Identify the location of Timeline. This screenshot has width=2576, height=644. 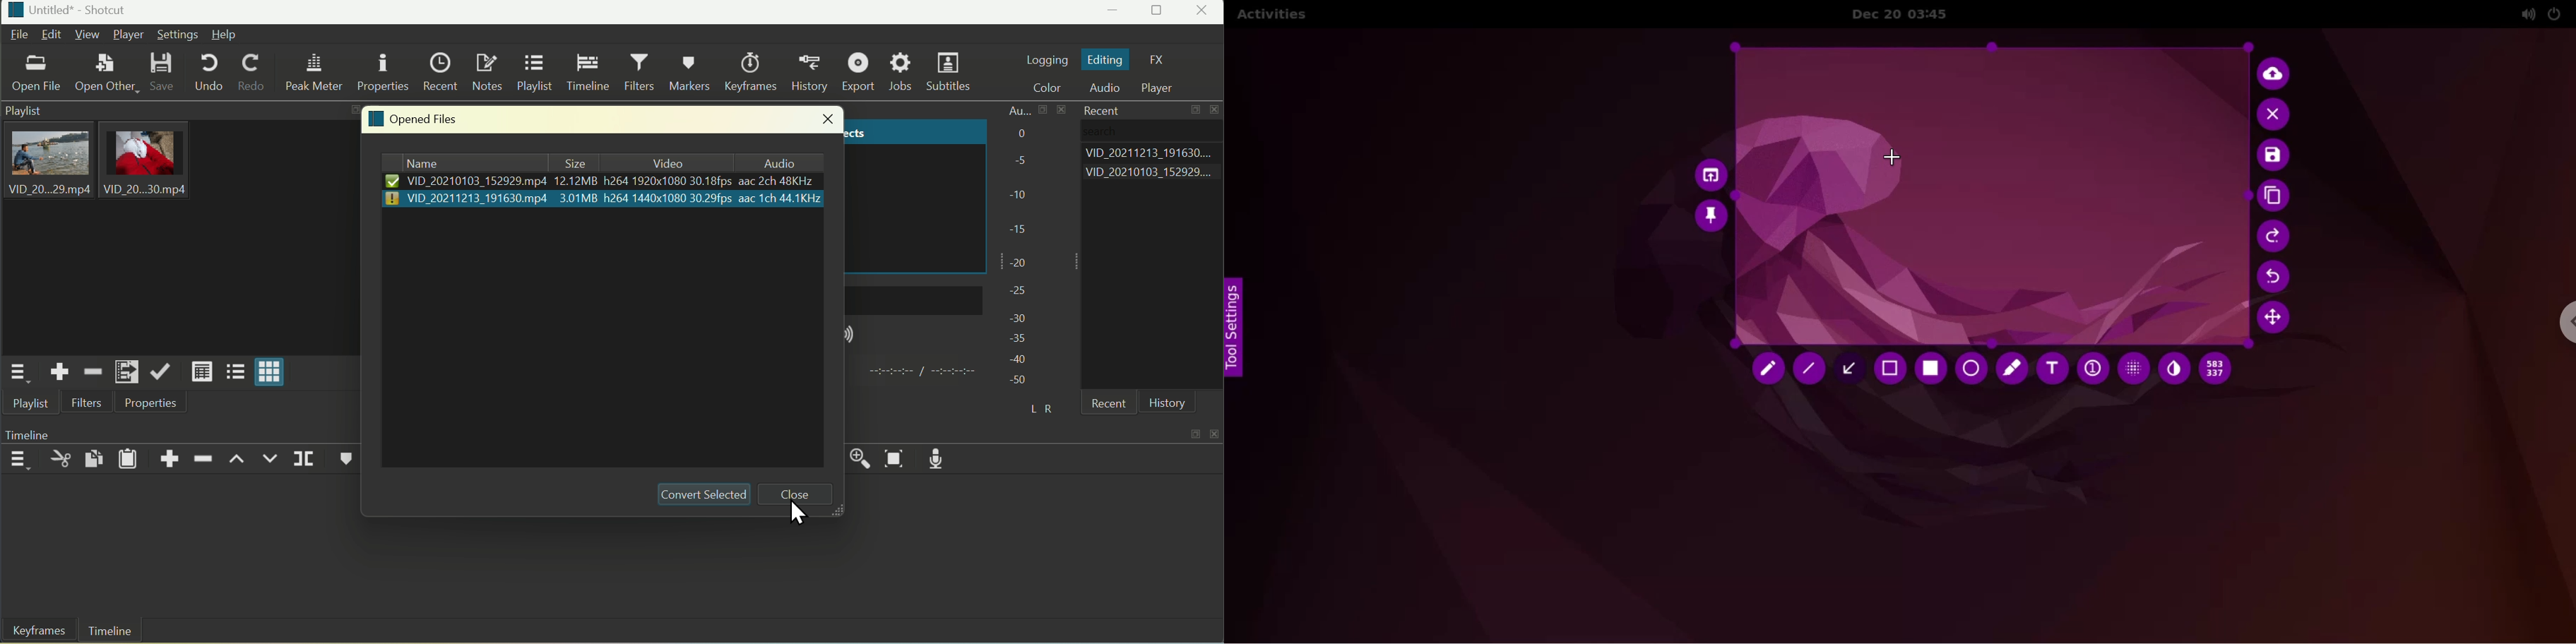
(110, 631).